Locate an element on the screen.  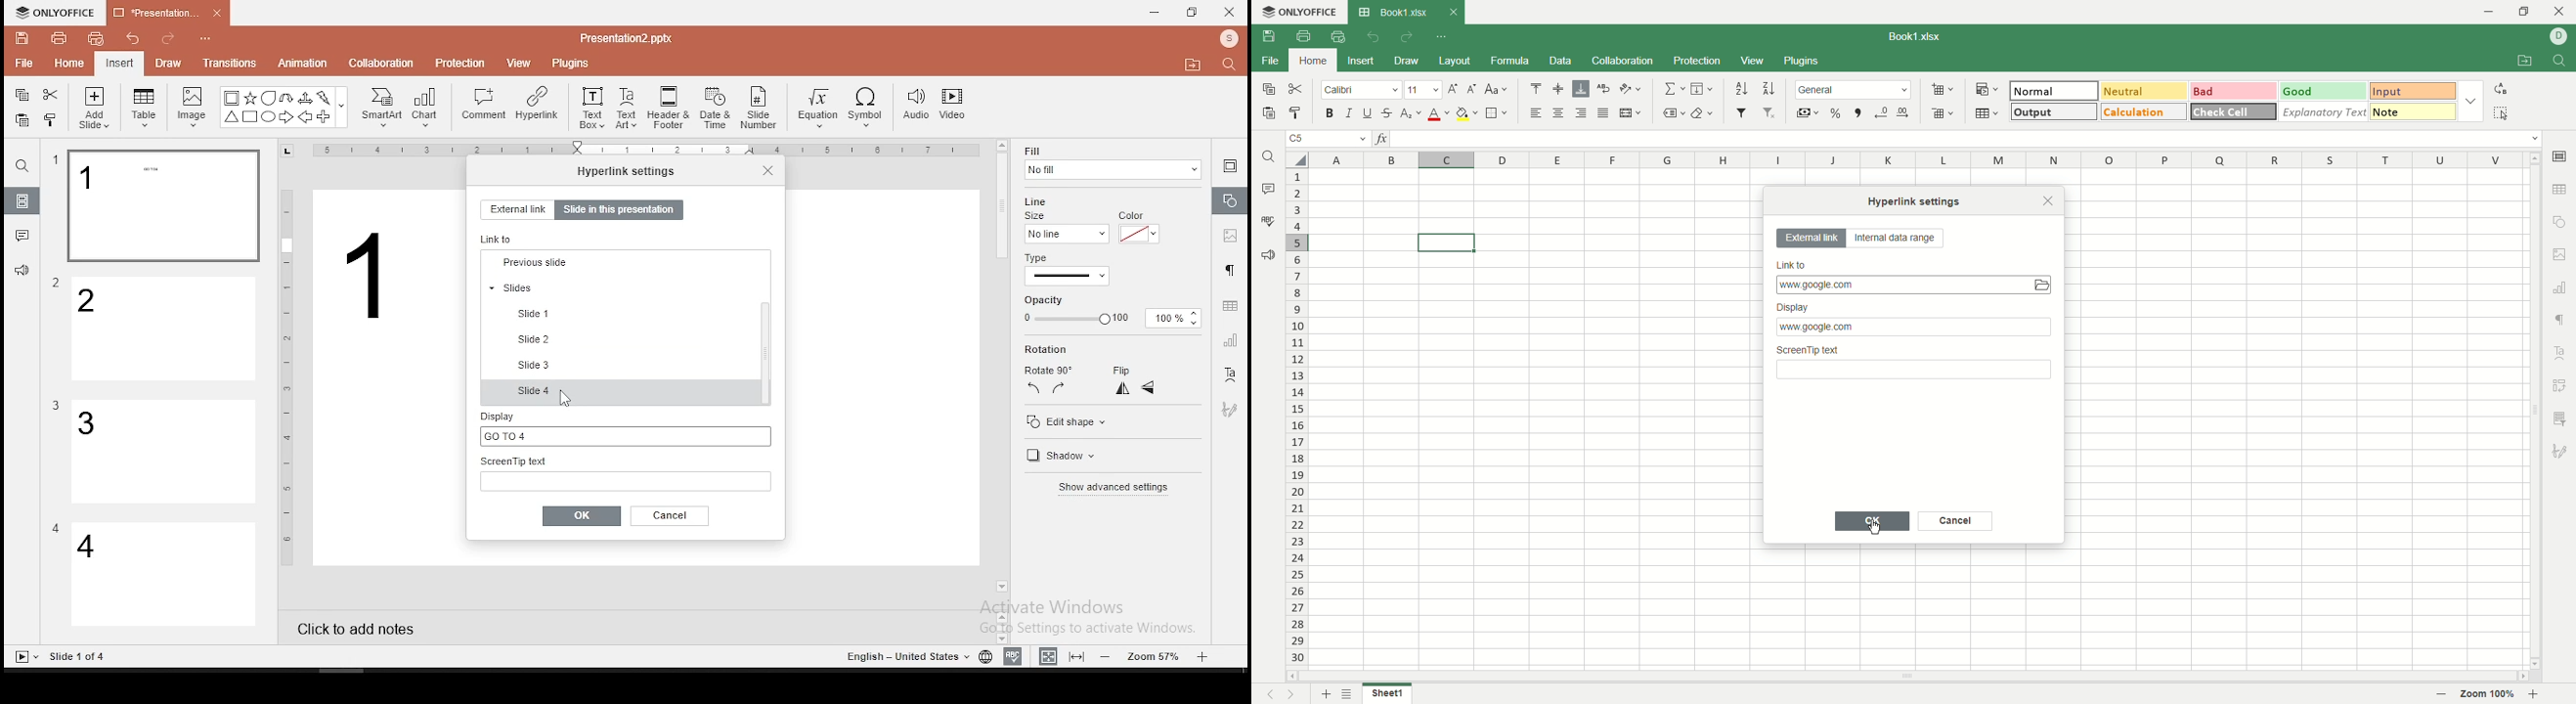
link to is located at coordinates (1903, 264).